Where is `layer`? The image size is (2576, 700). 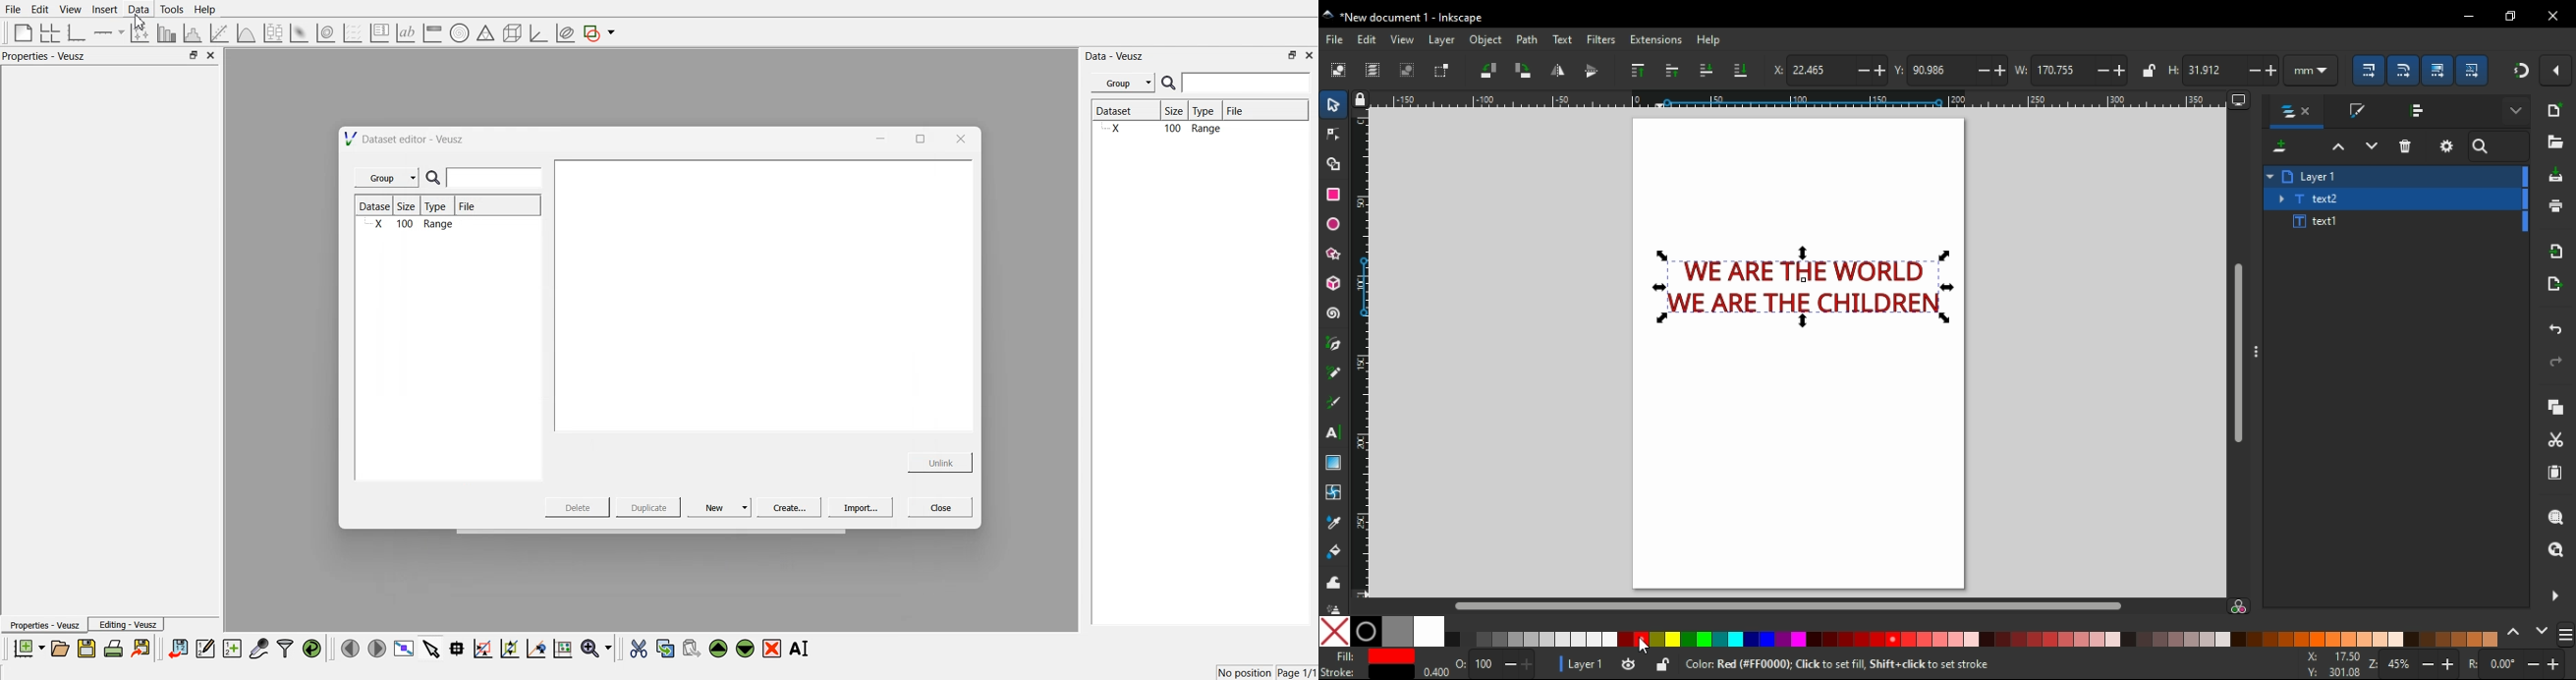
layer is located at coordinates (2321, 176).